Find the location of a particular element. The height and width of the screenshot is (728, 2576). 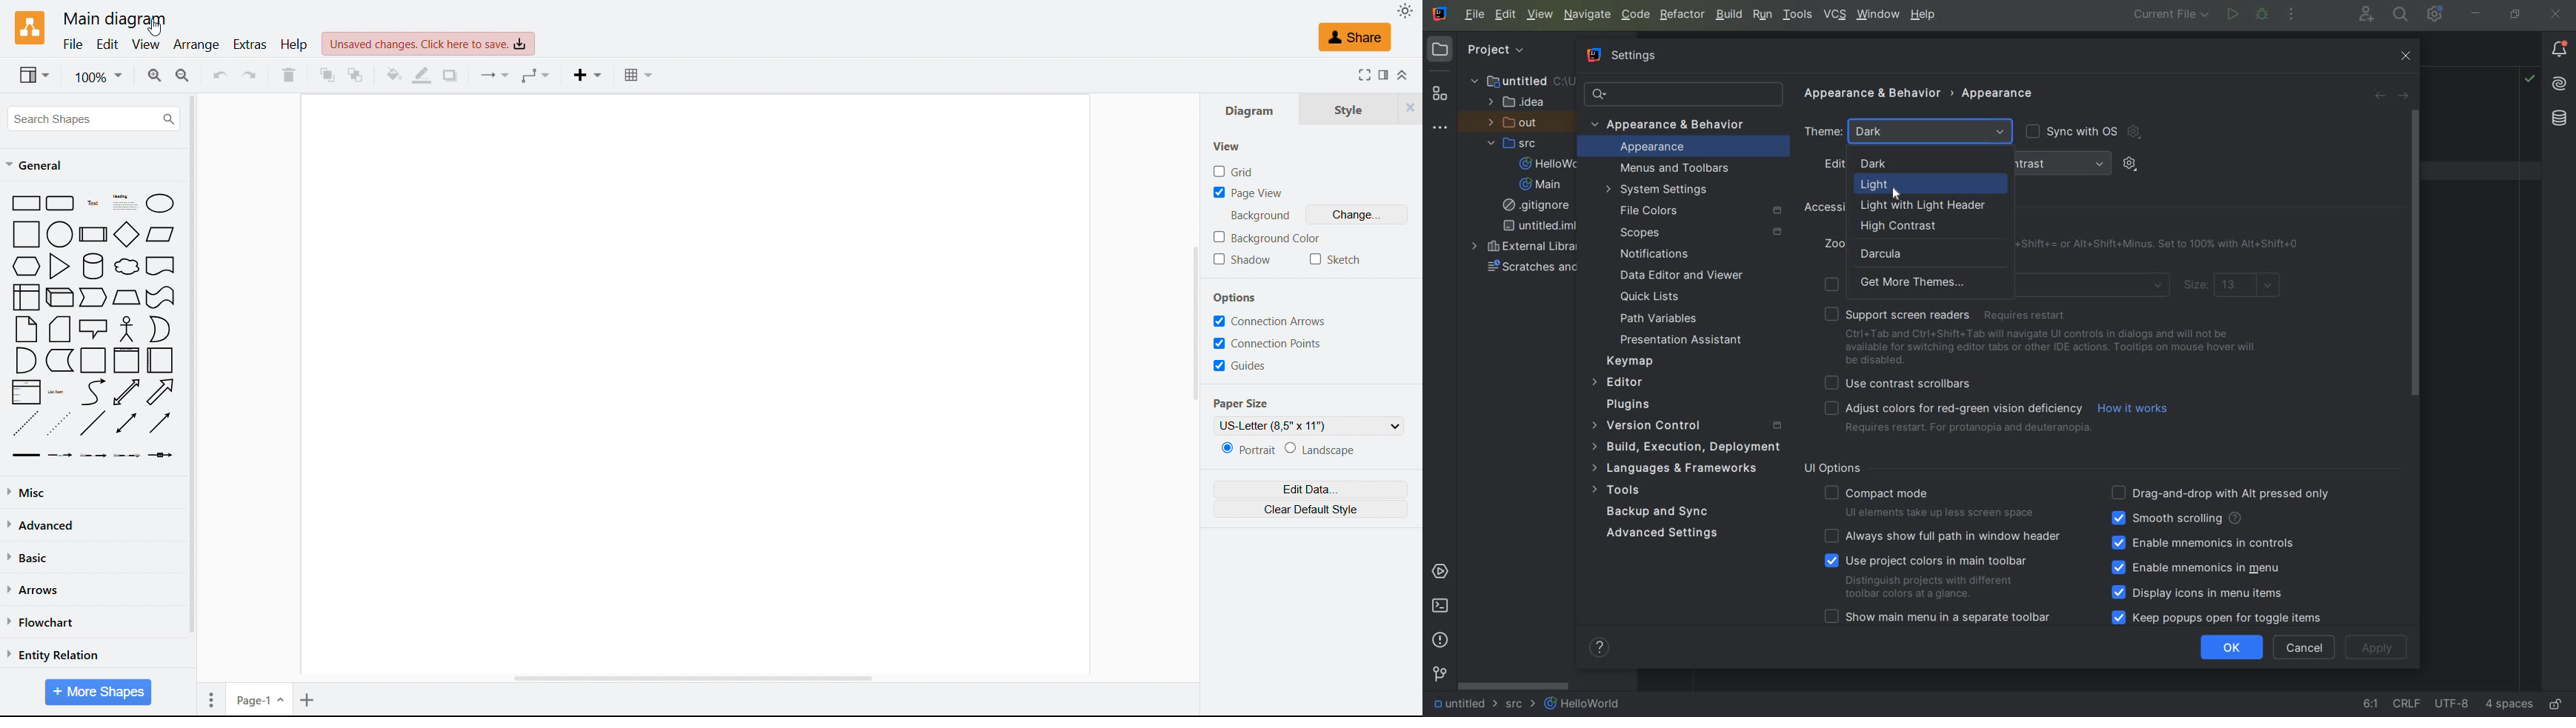

LANGUAGES & FRAMEWORKS is located at coordinates (1682, 469).